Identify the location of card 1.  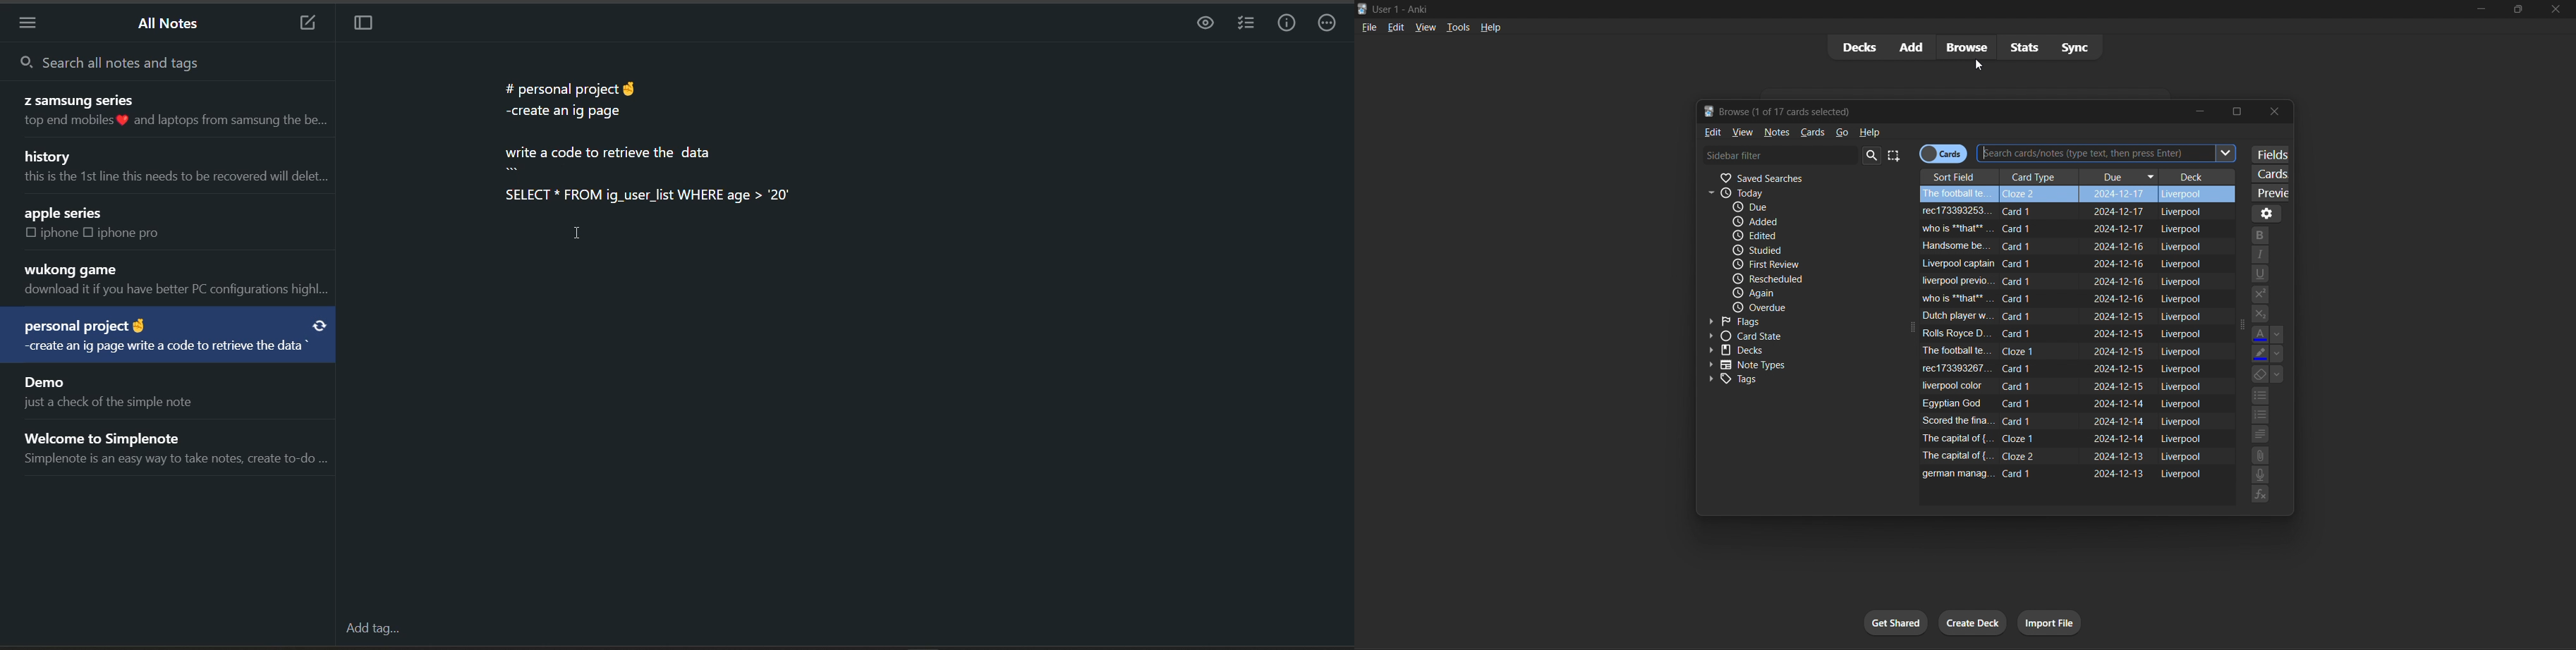
(2022, 212).